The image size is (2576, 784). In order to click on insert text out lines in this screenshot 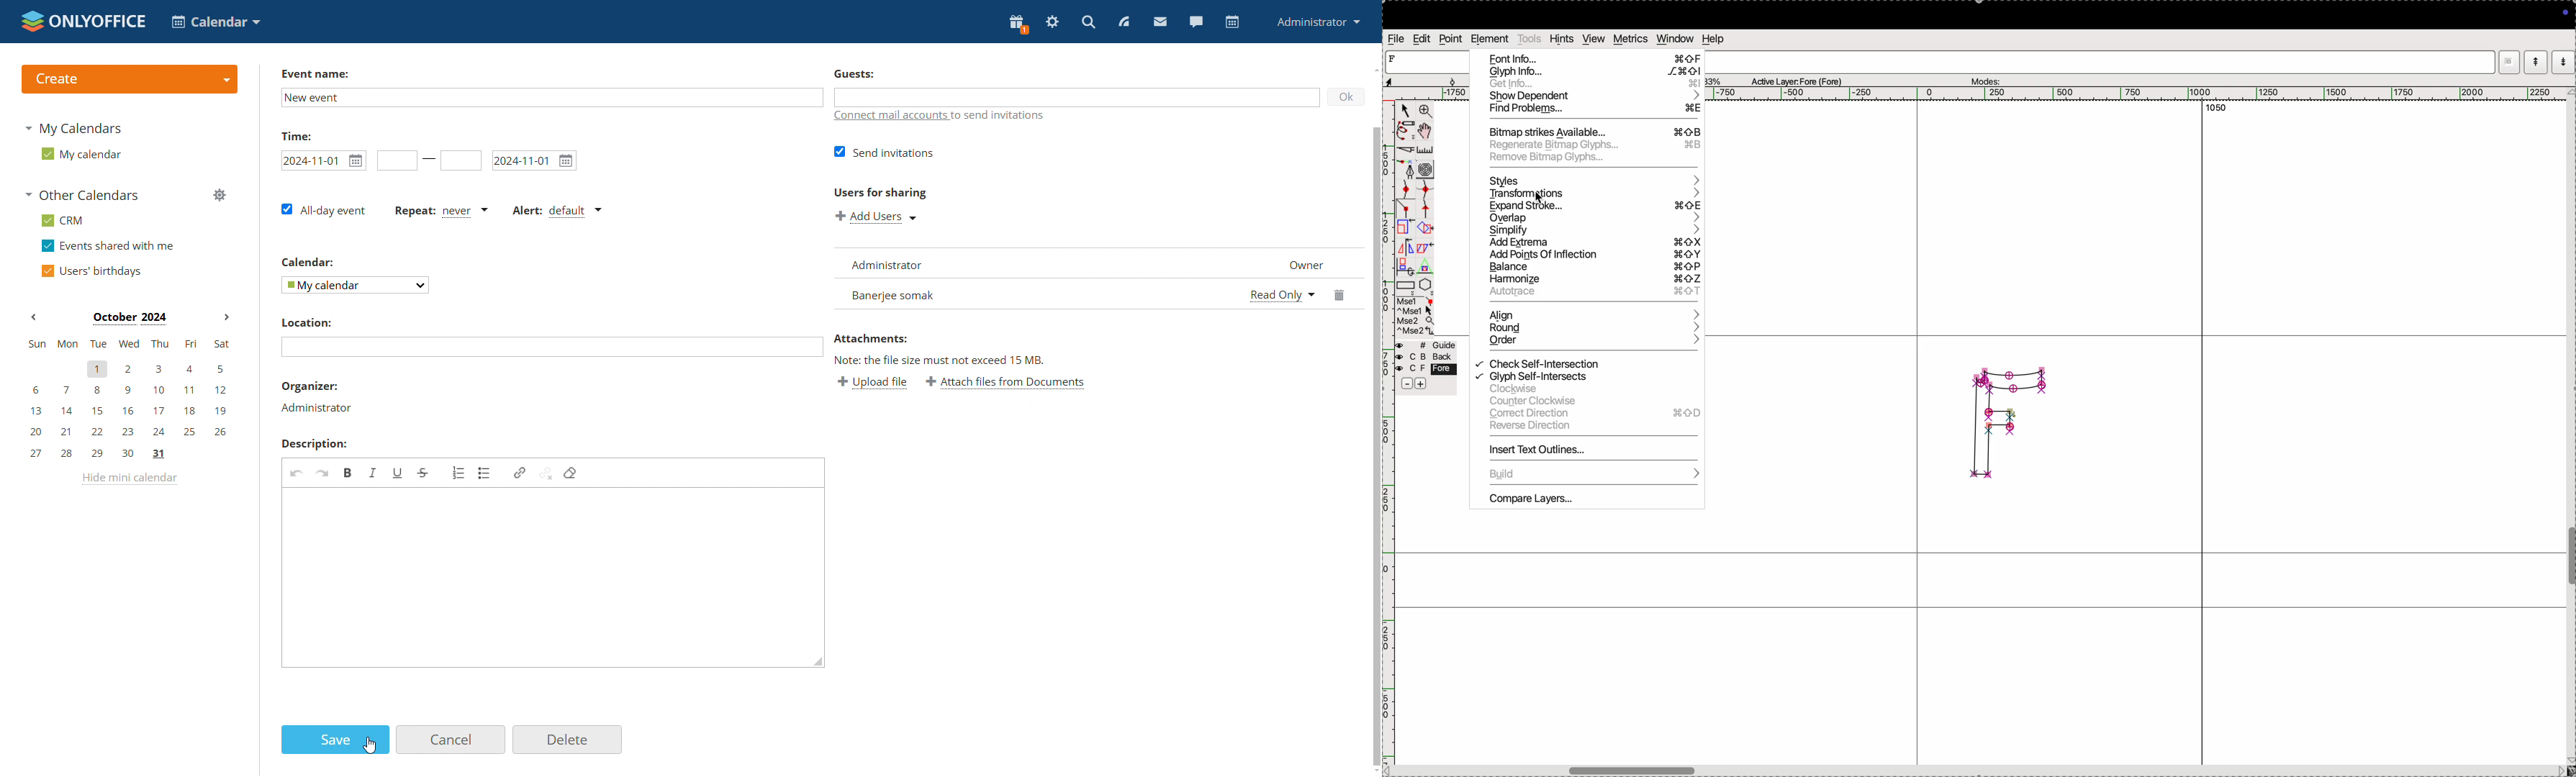, I will do `click(1589, 451)`.